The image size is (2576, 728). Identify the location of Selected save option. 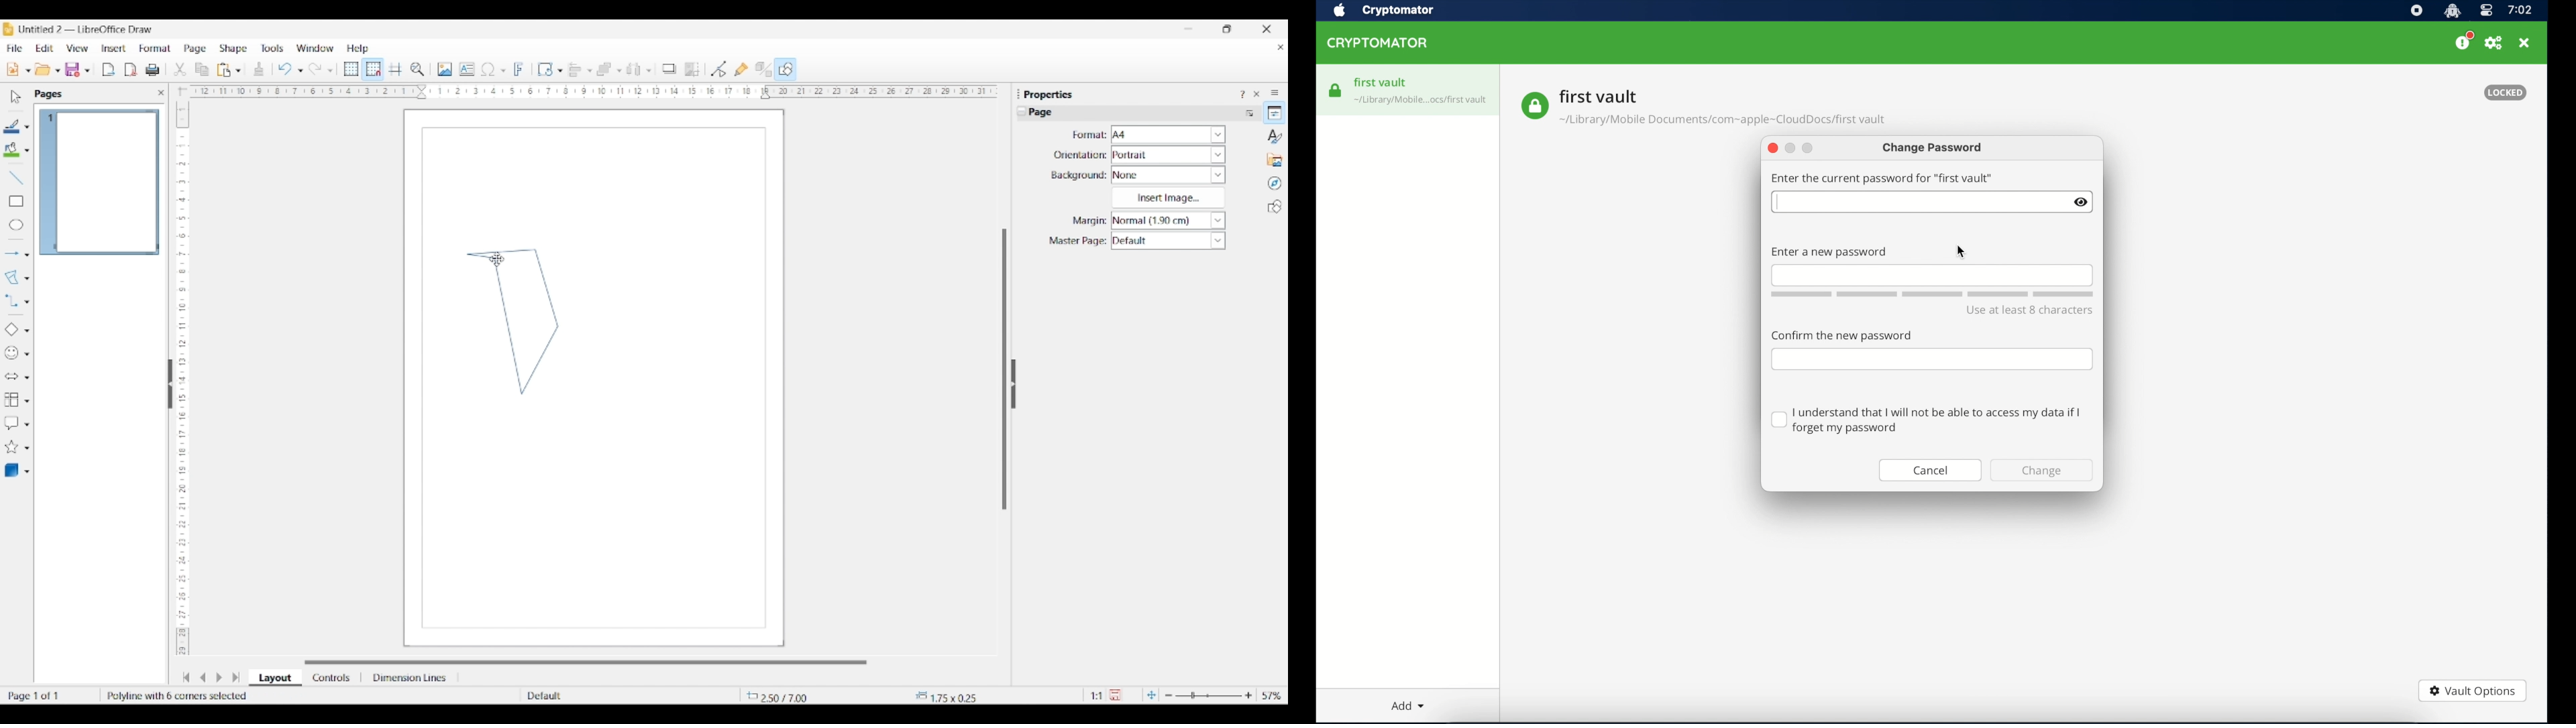
(73, 69).